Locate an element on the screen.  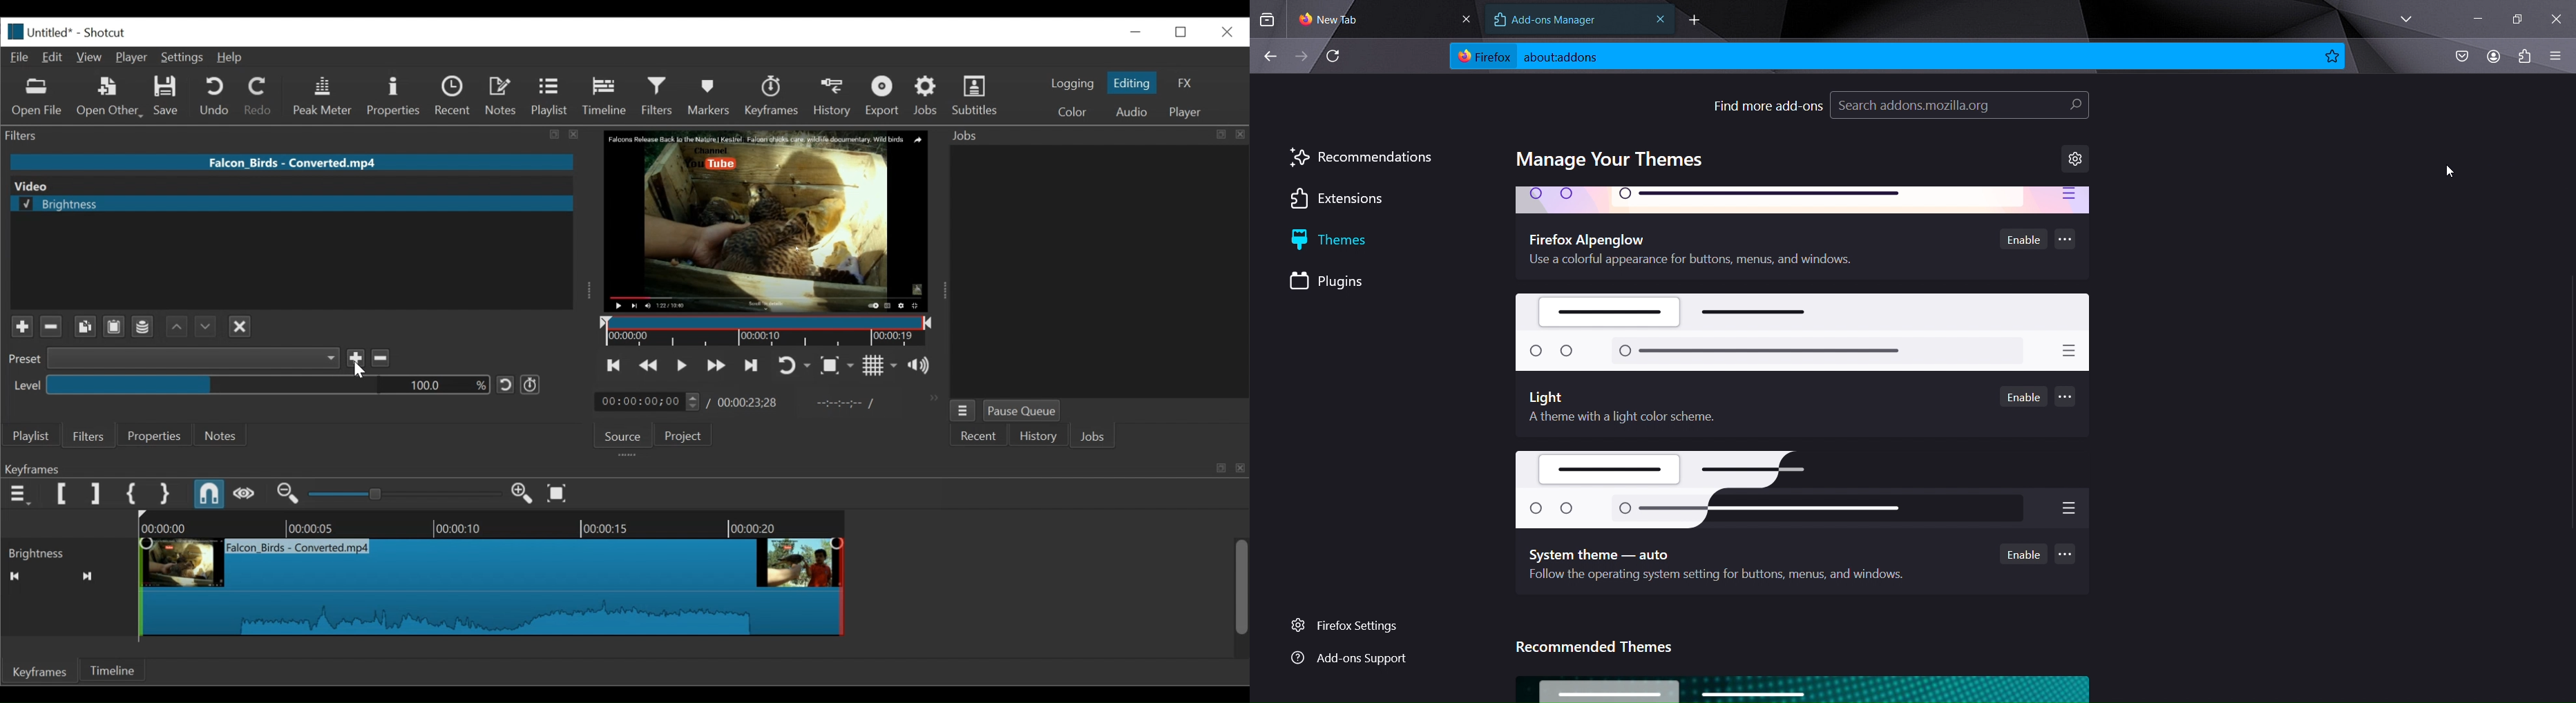
Close is located at coordinates (1227, 33).